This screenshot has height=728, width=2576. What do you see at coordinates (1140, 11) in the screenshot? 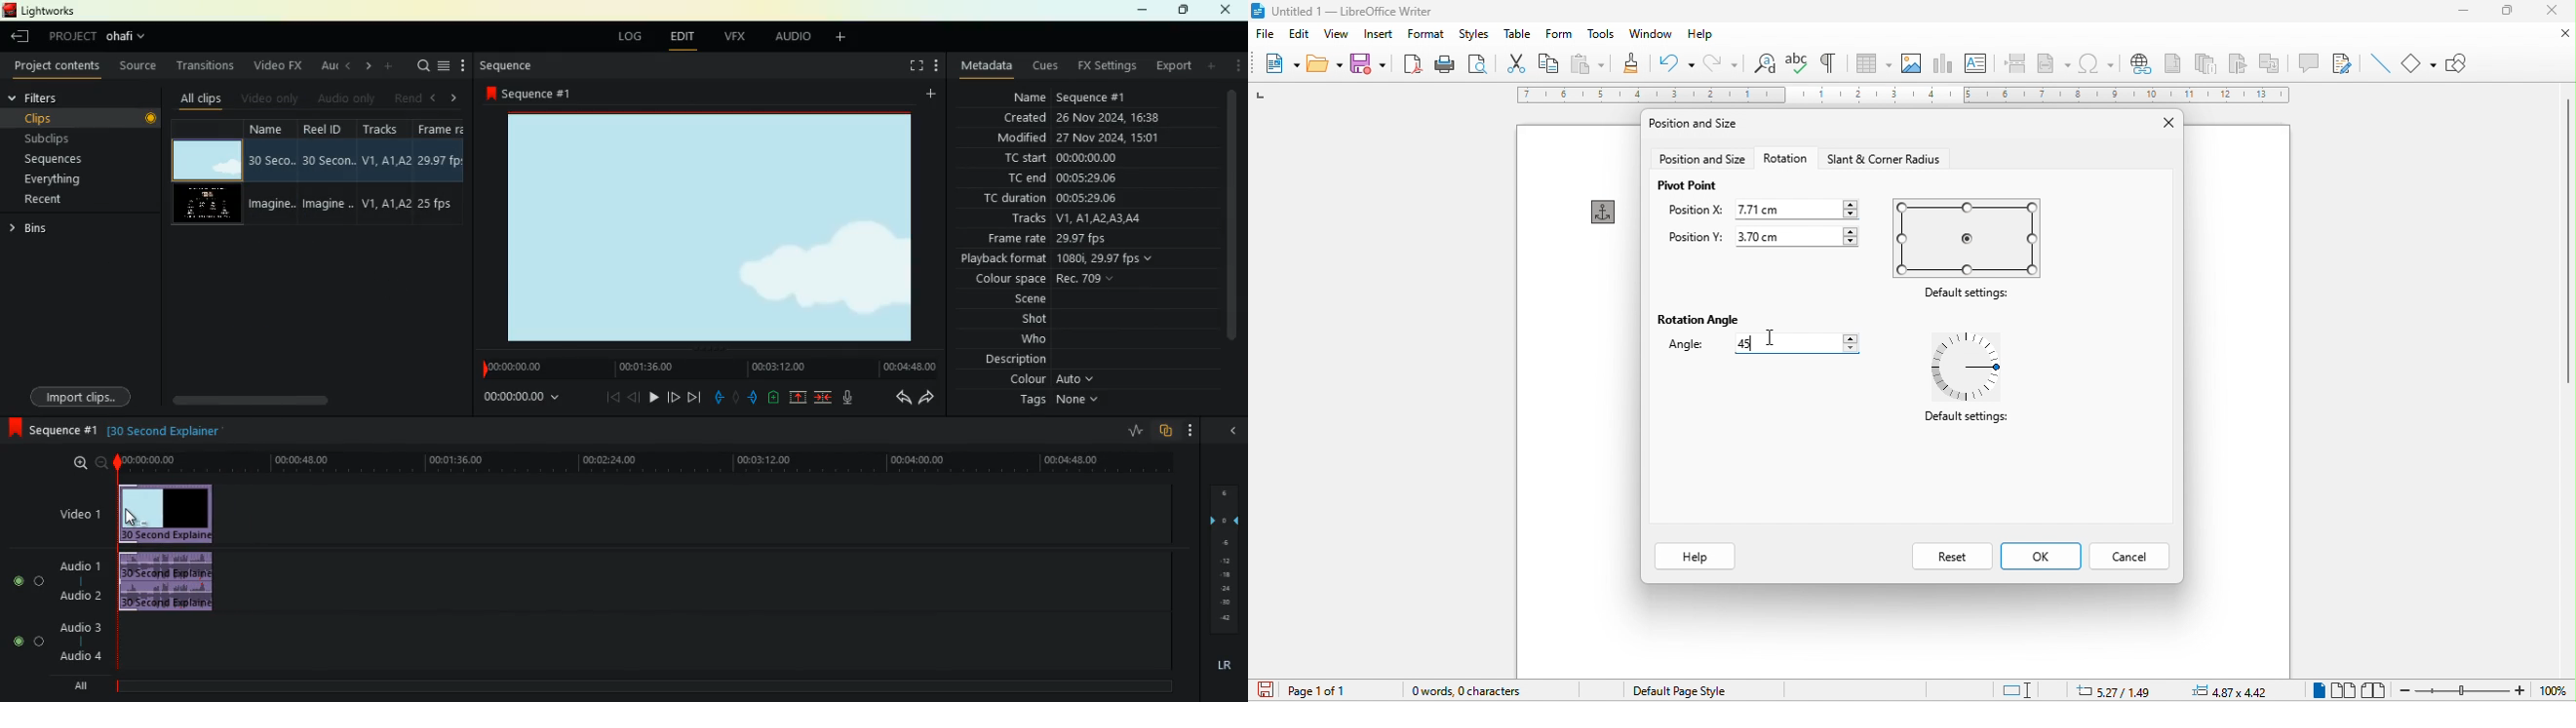
I see `minimize` at bounding box center [1140, 11].